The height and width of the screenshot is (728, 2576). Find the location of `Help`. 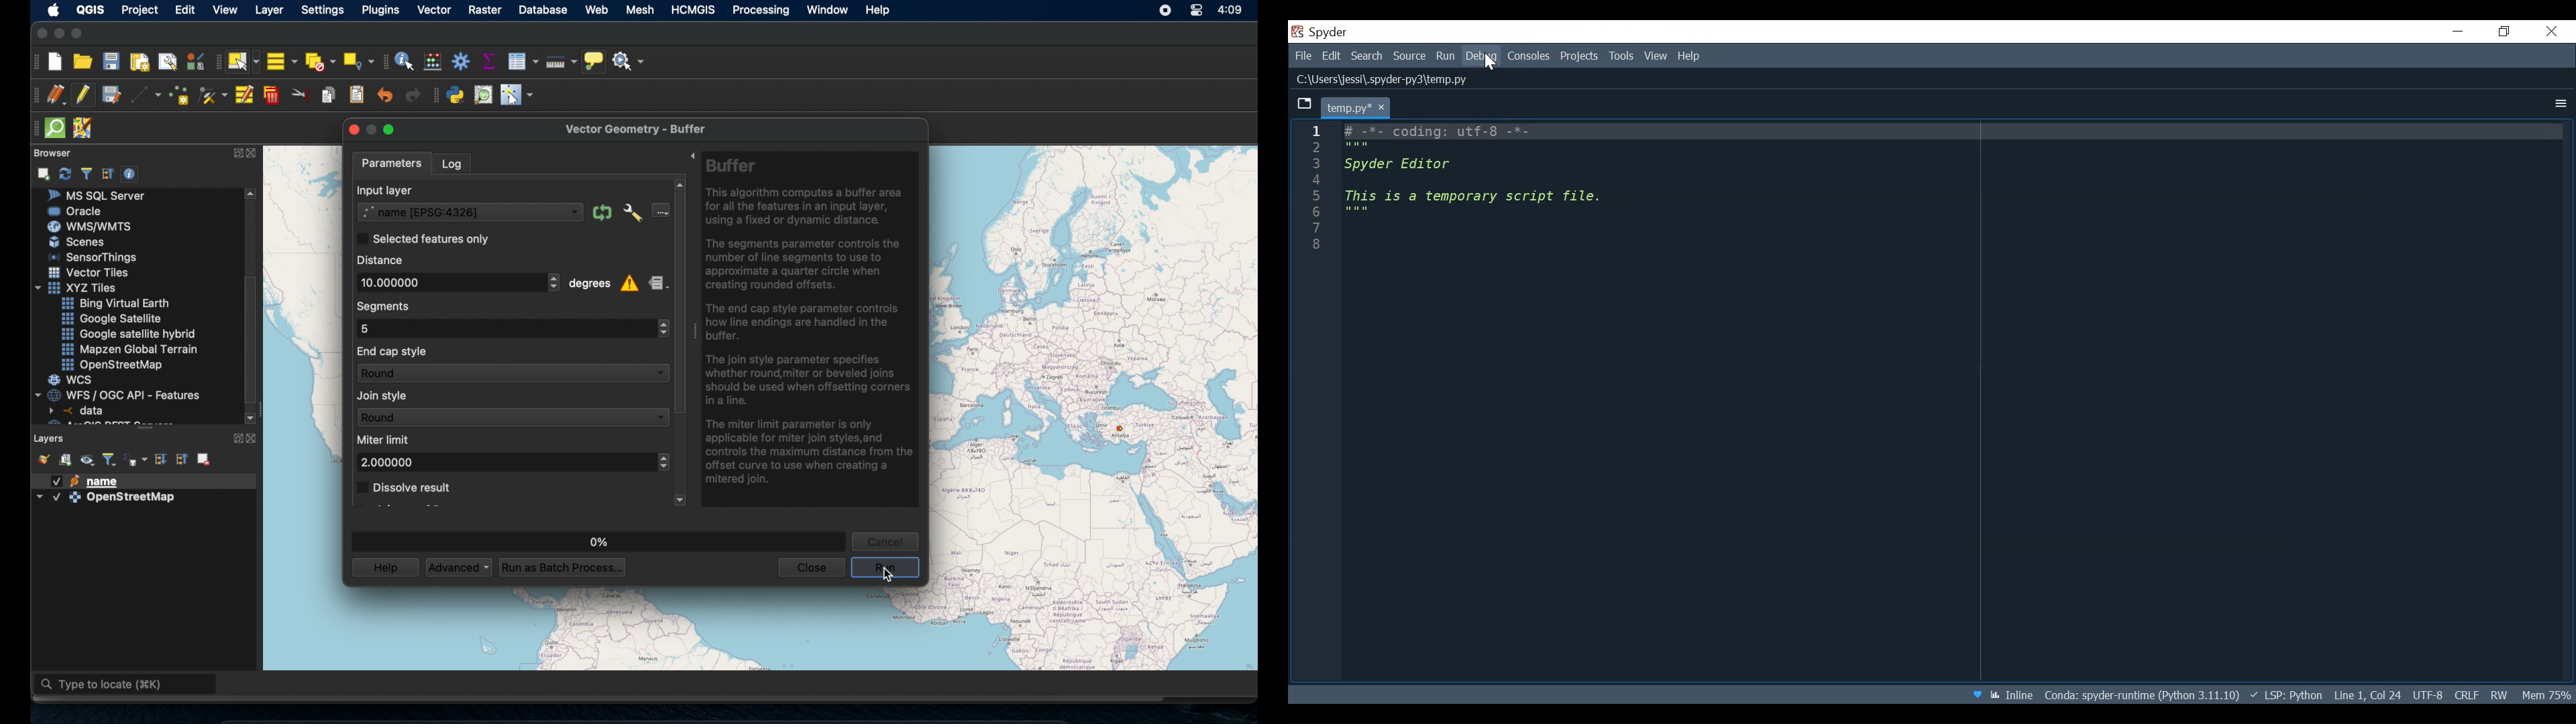

Help is located at coordinates (1693, 56).